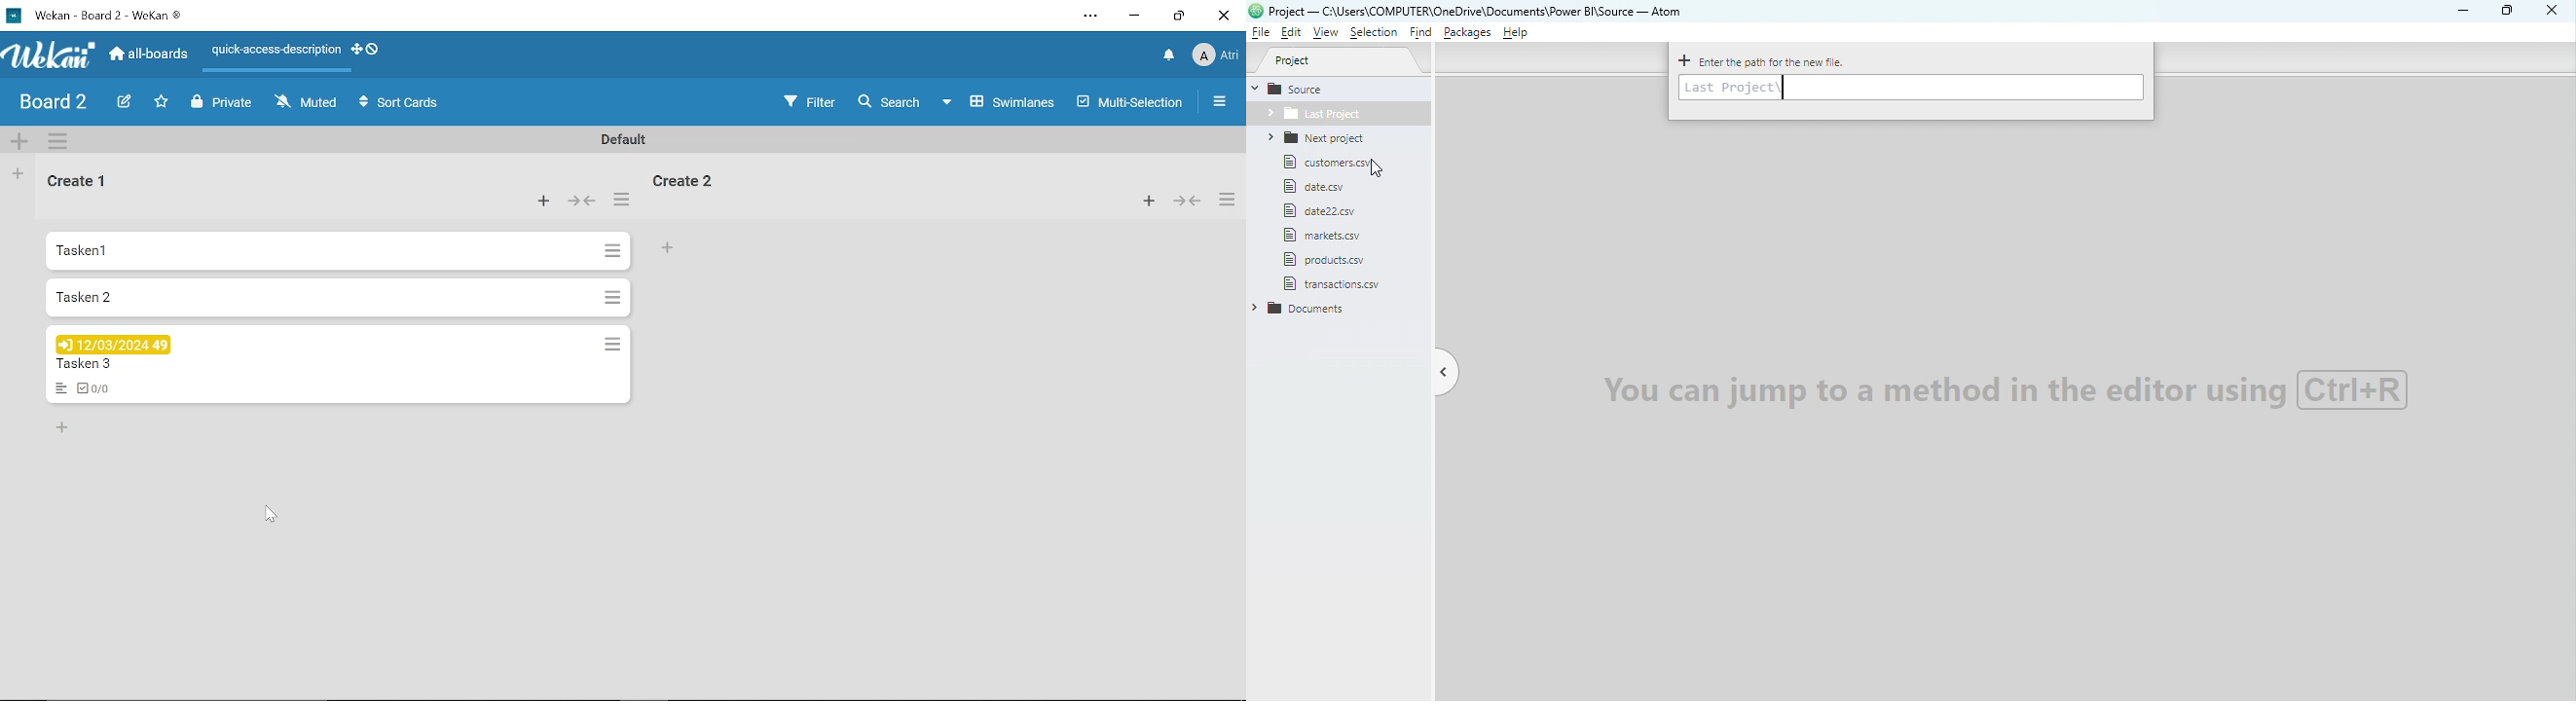 This screenshot has width=2576, height=728. Describe the element at coordinates (58, 142) in the screenshot. I see `More` at that location.